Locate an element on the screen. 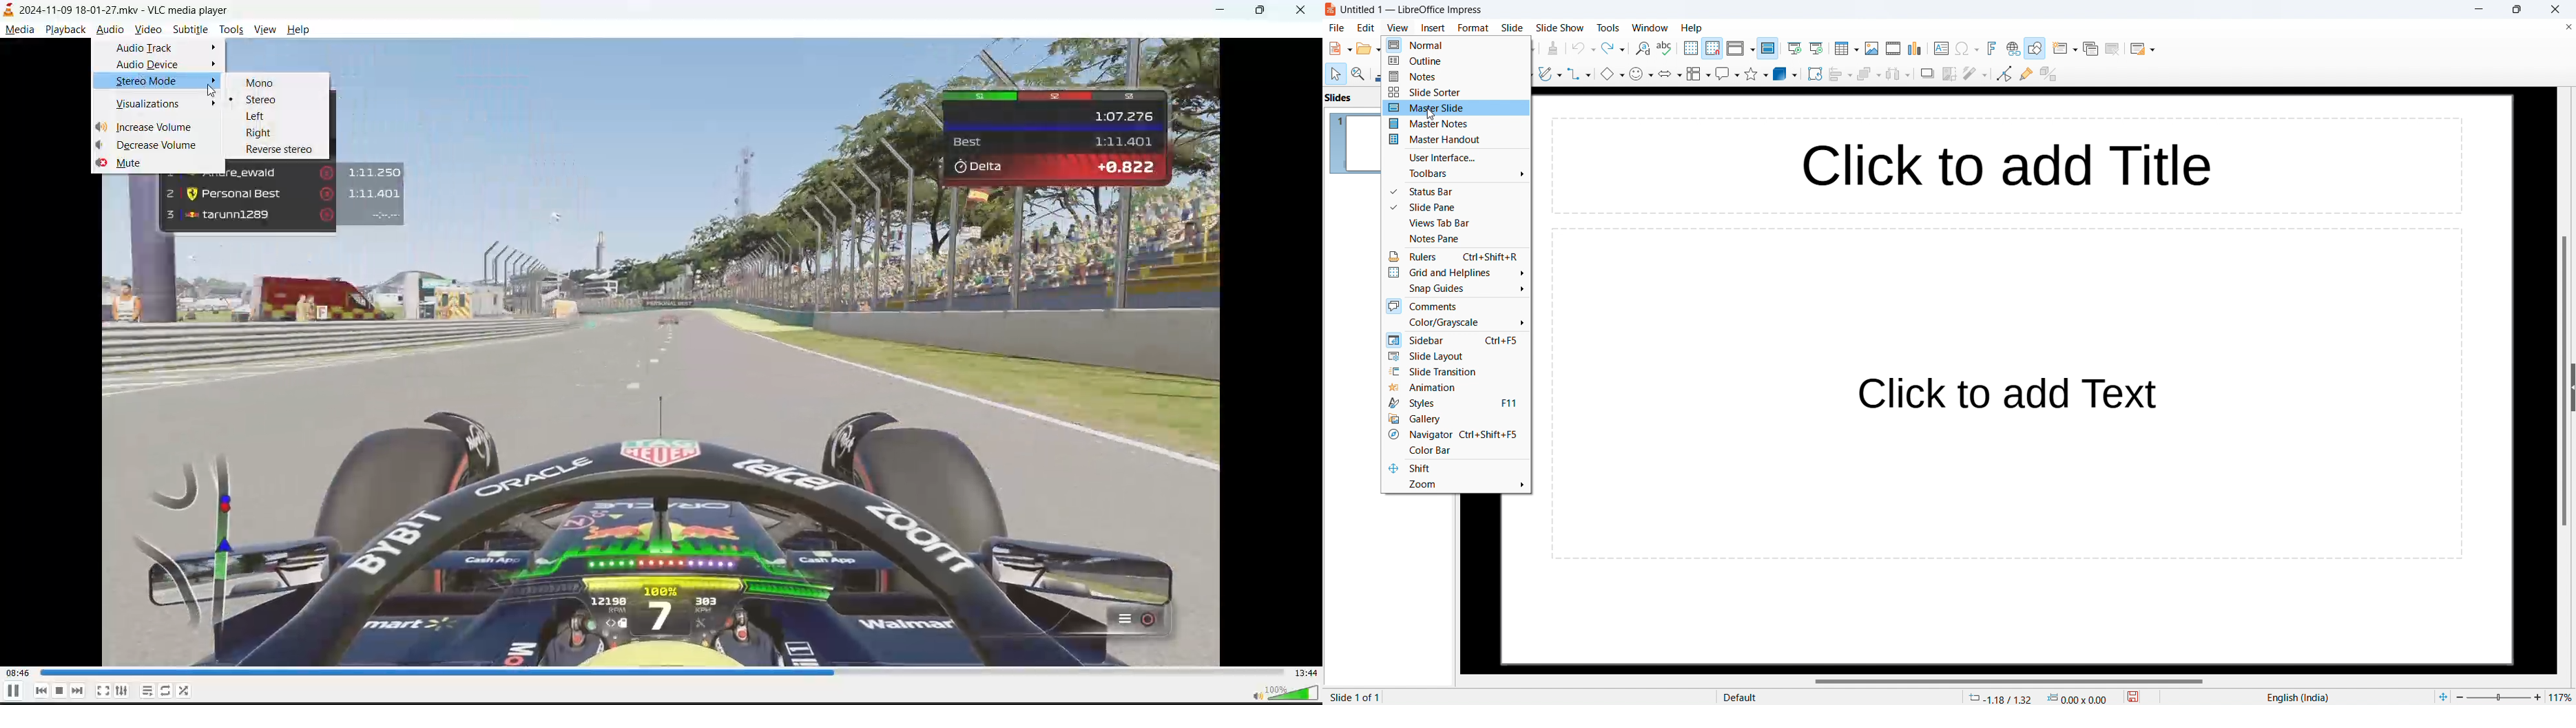  zoom out is located at coordinates (2461, 697).